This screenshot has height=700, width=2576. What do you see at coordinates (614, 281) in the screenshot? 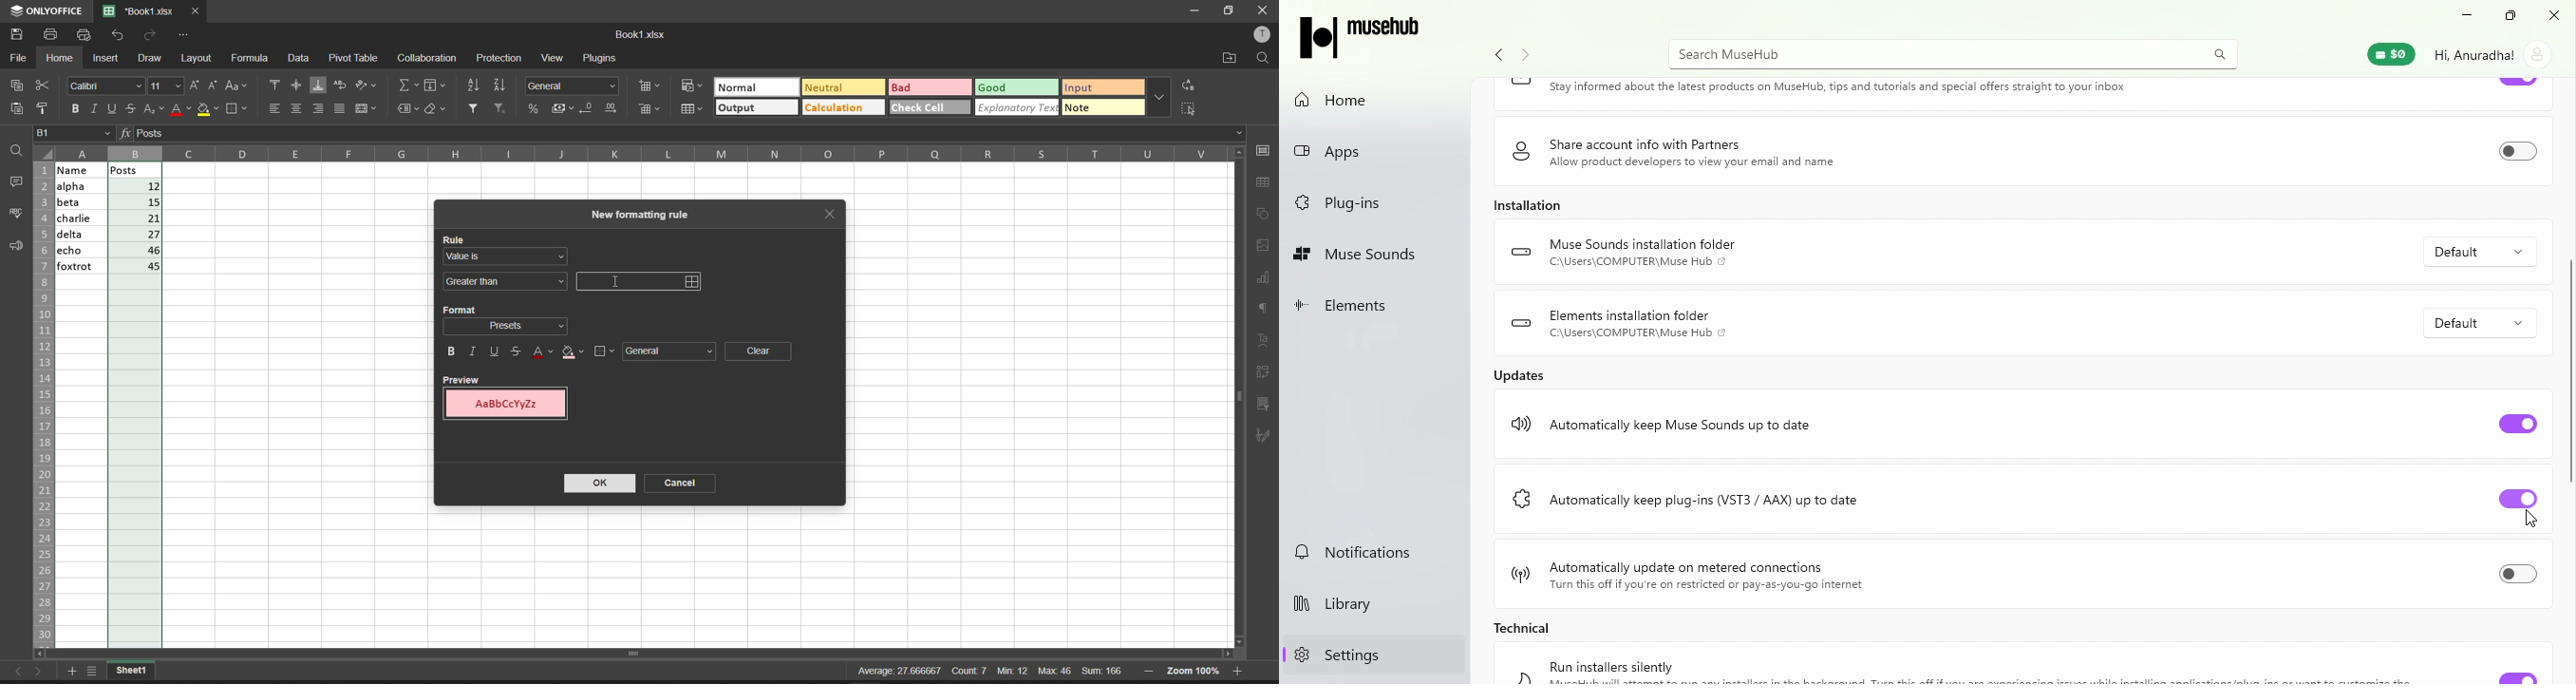
I see `cursor` at bounding box center [614, 281].